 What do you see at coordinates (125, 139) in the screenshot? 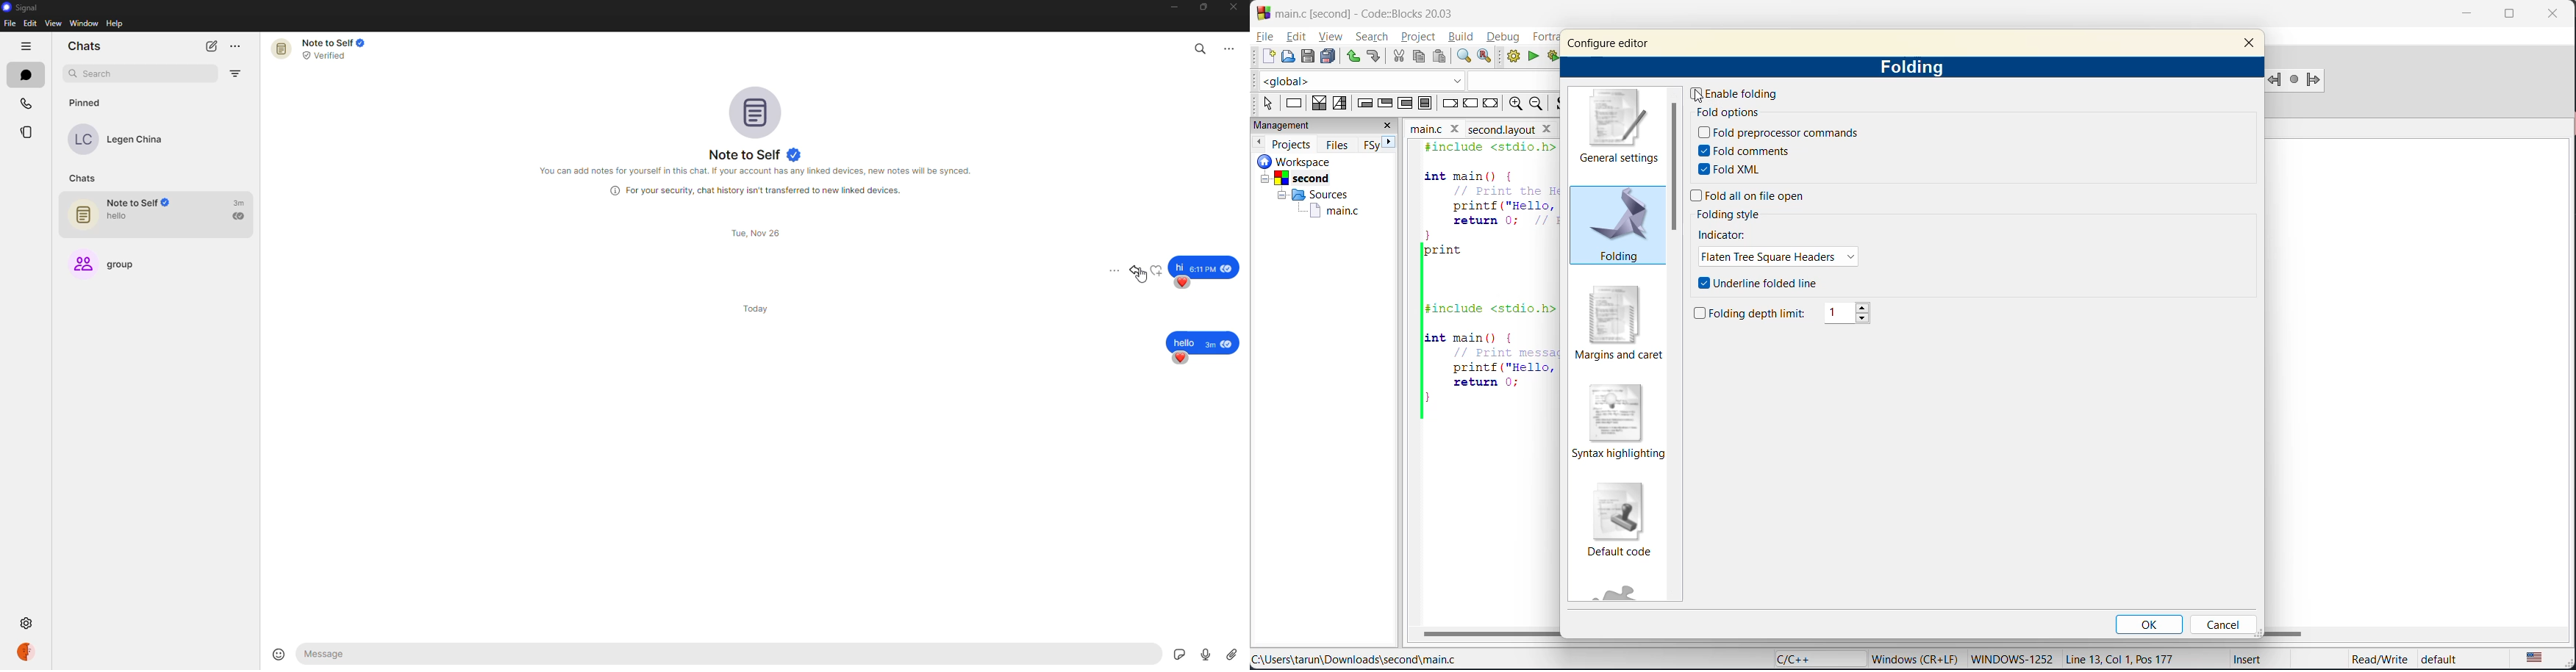
I see `contact` at bounding box center [125, 139].